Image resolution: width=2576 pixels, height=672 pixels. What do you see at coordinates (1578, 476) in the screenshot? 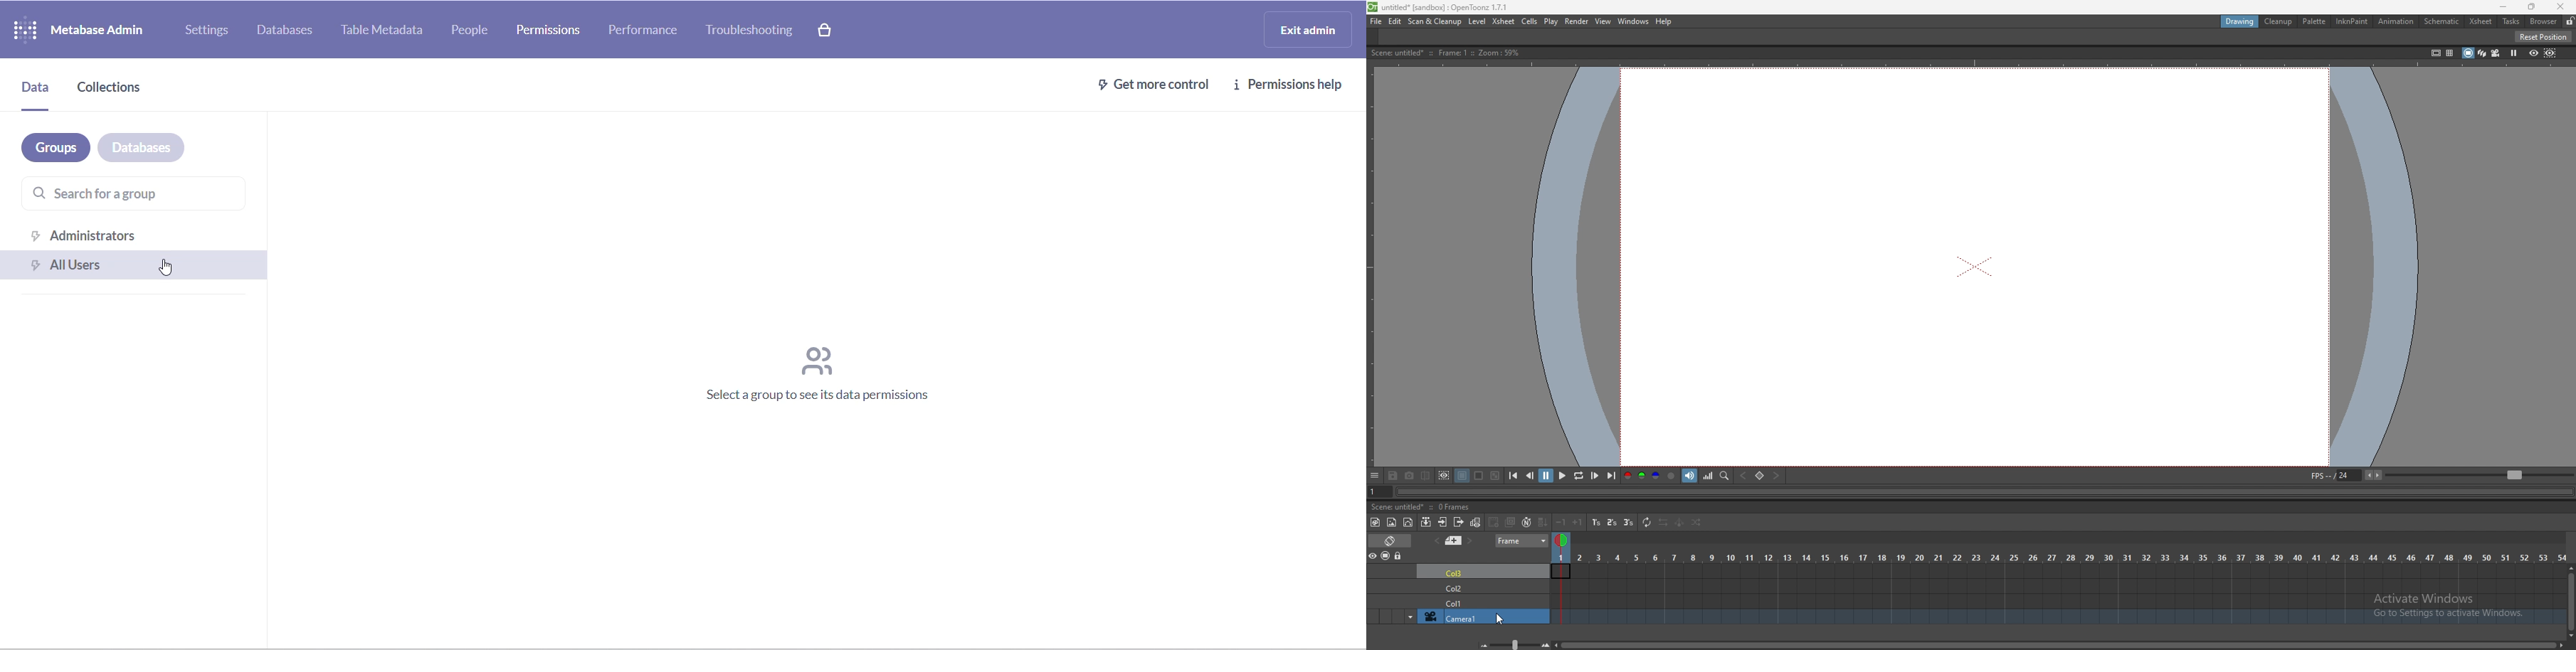
I see `loop` at bounding box center [1578, 476].